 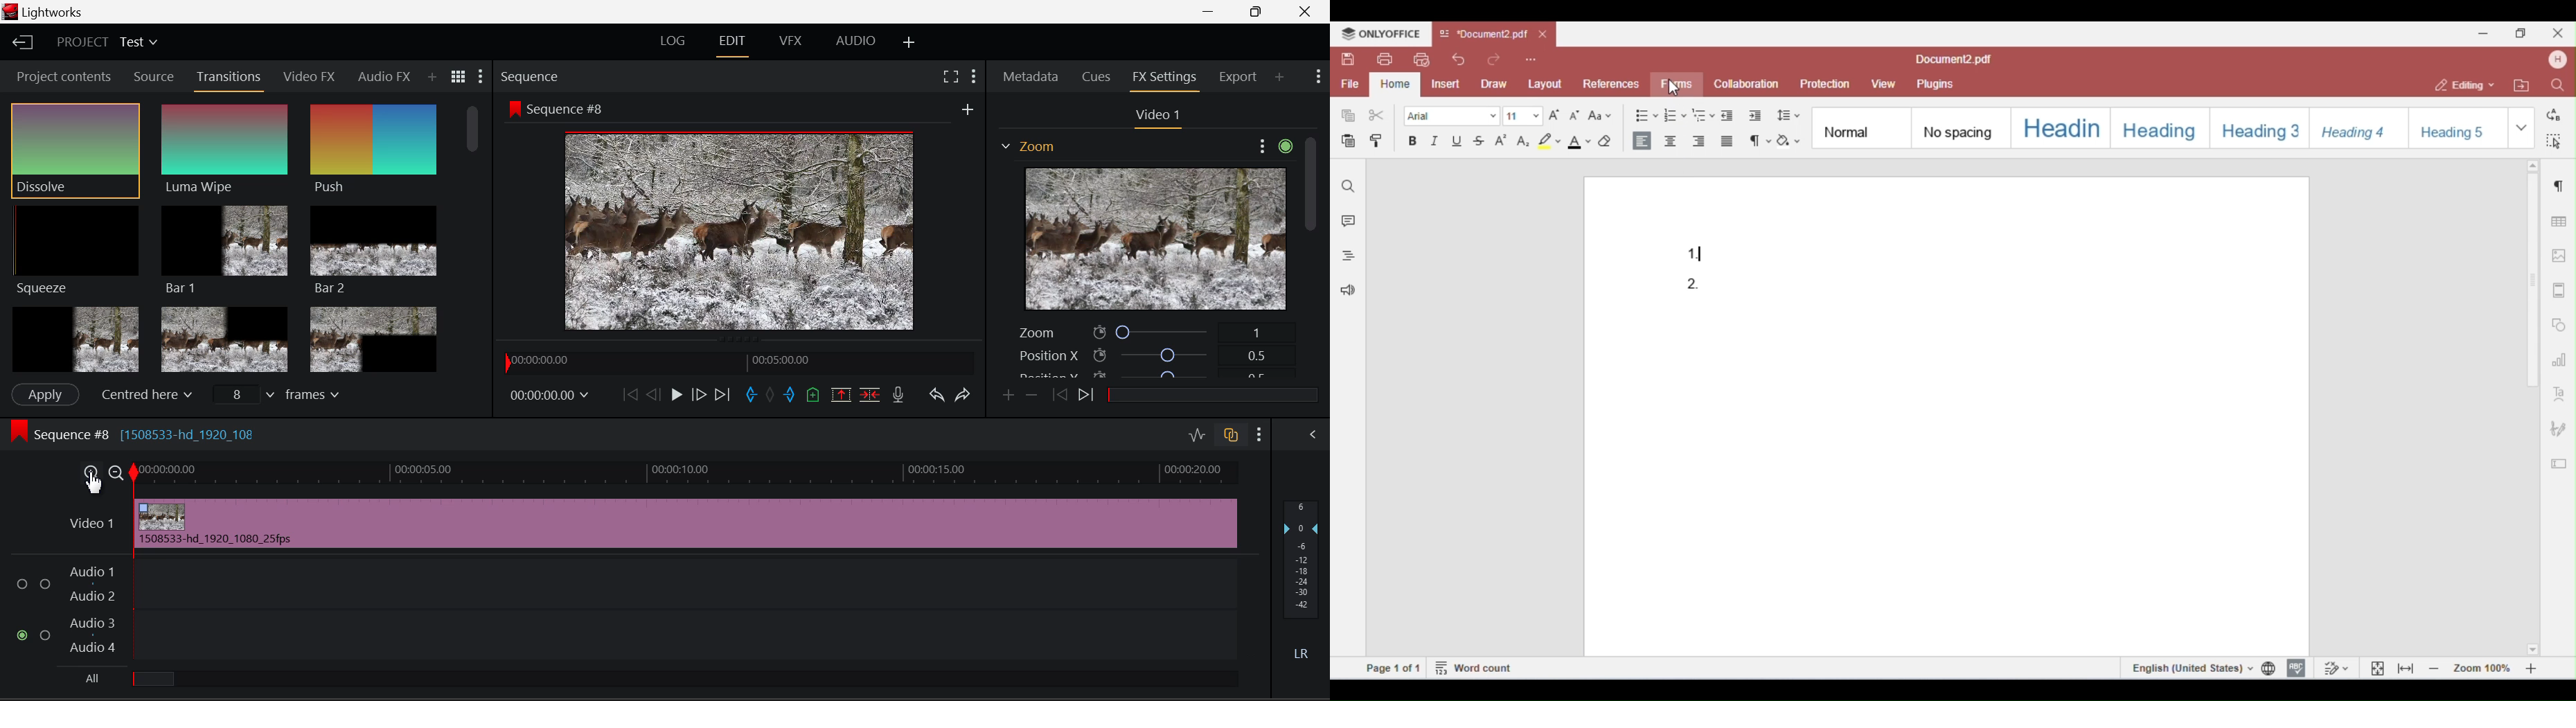 What do you see at coordinates (75, 150) in the screenshot?
I see `Dissolve` at bounding box center [75, 150].